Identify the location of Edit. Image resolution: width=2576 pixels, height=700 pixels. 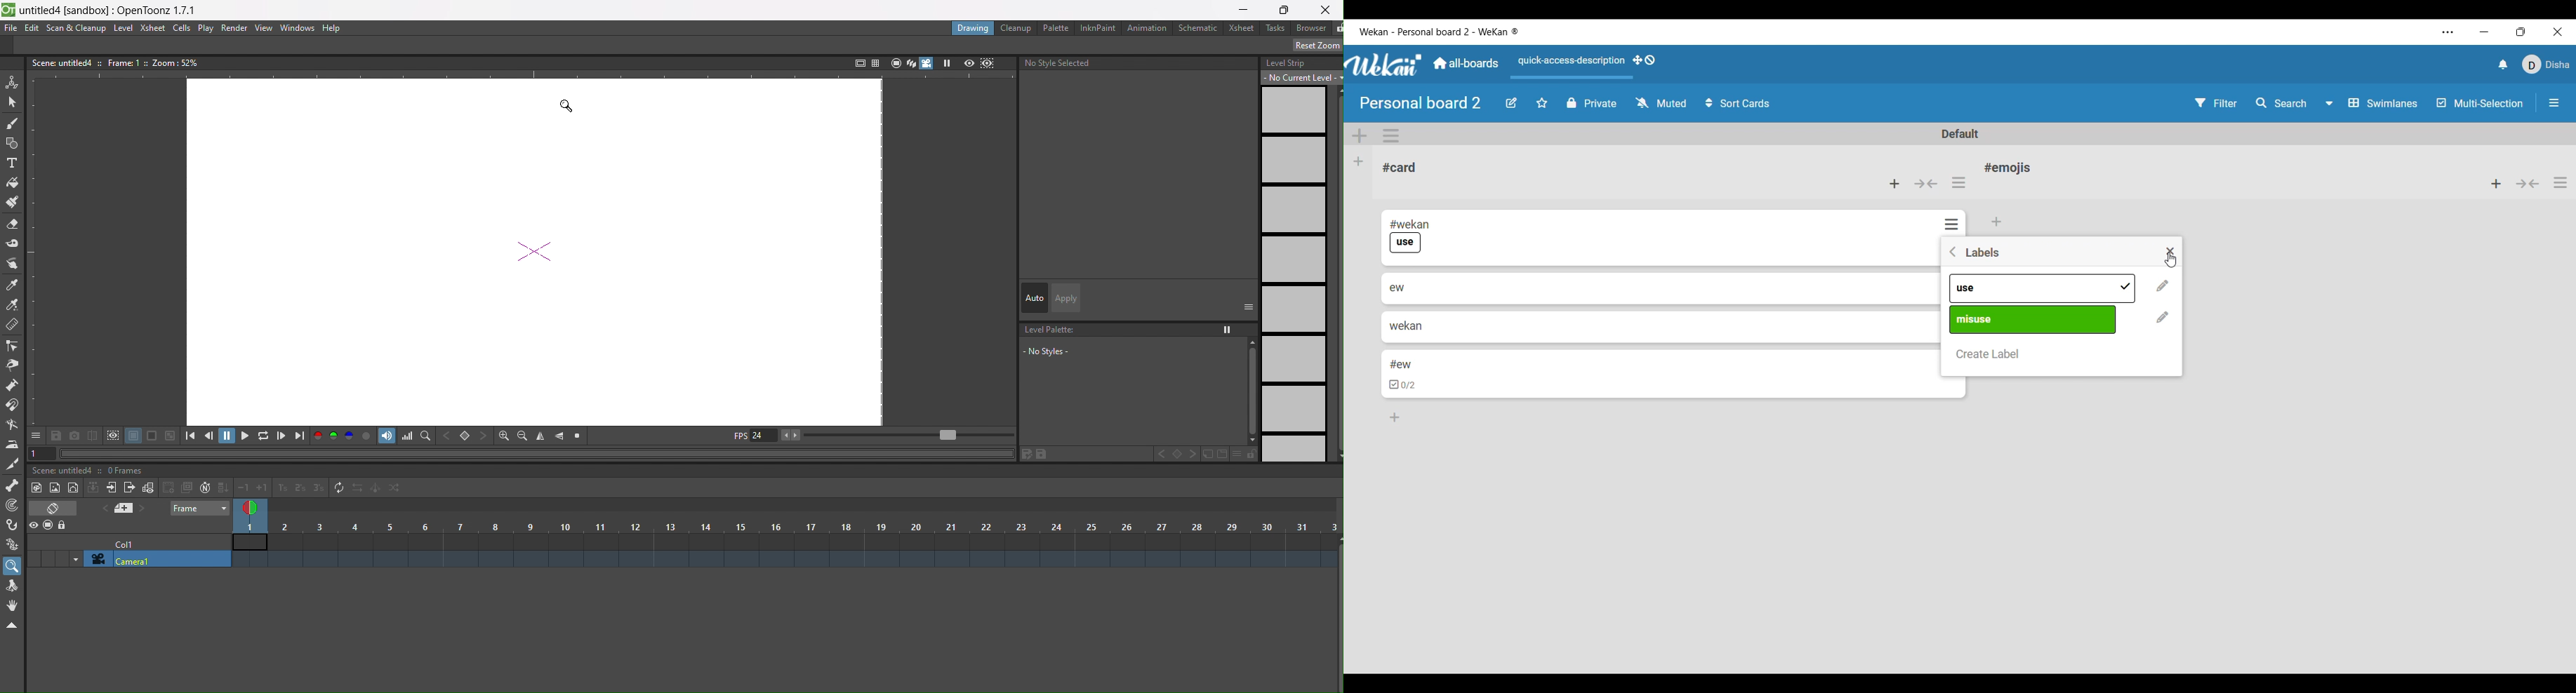
(1511, 103).